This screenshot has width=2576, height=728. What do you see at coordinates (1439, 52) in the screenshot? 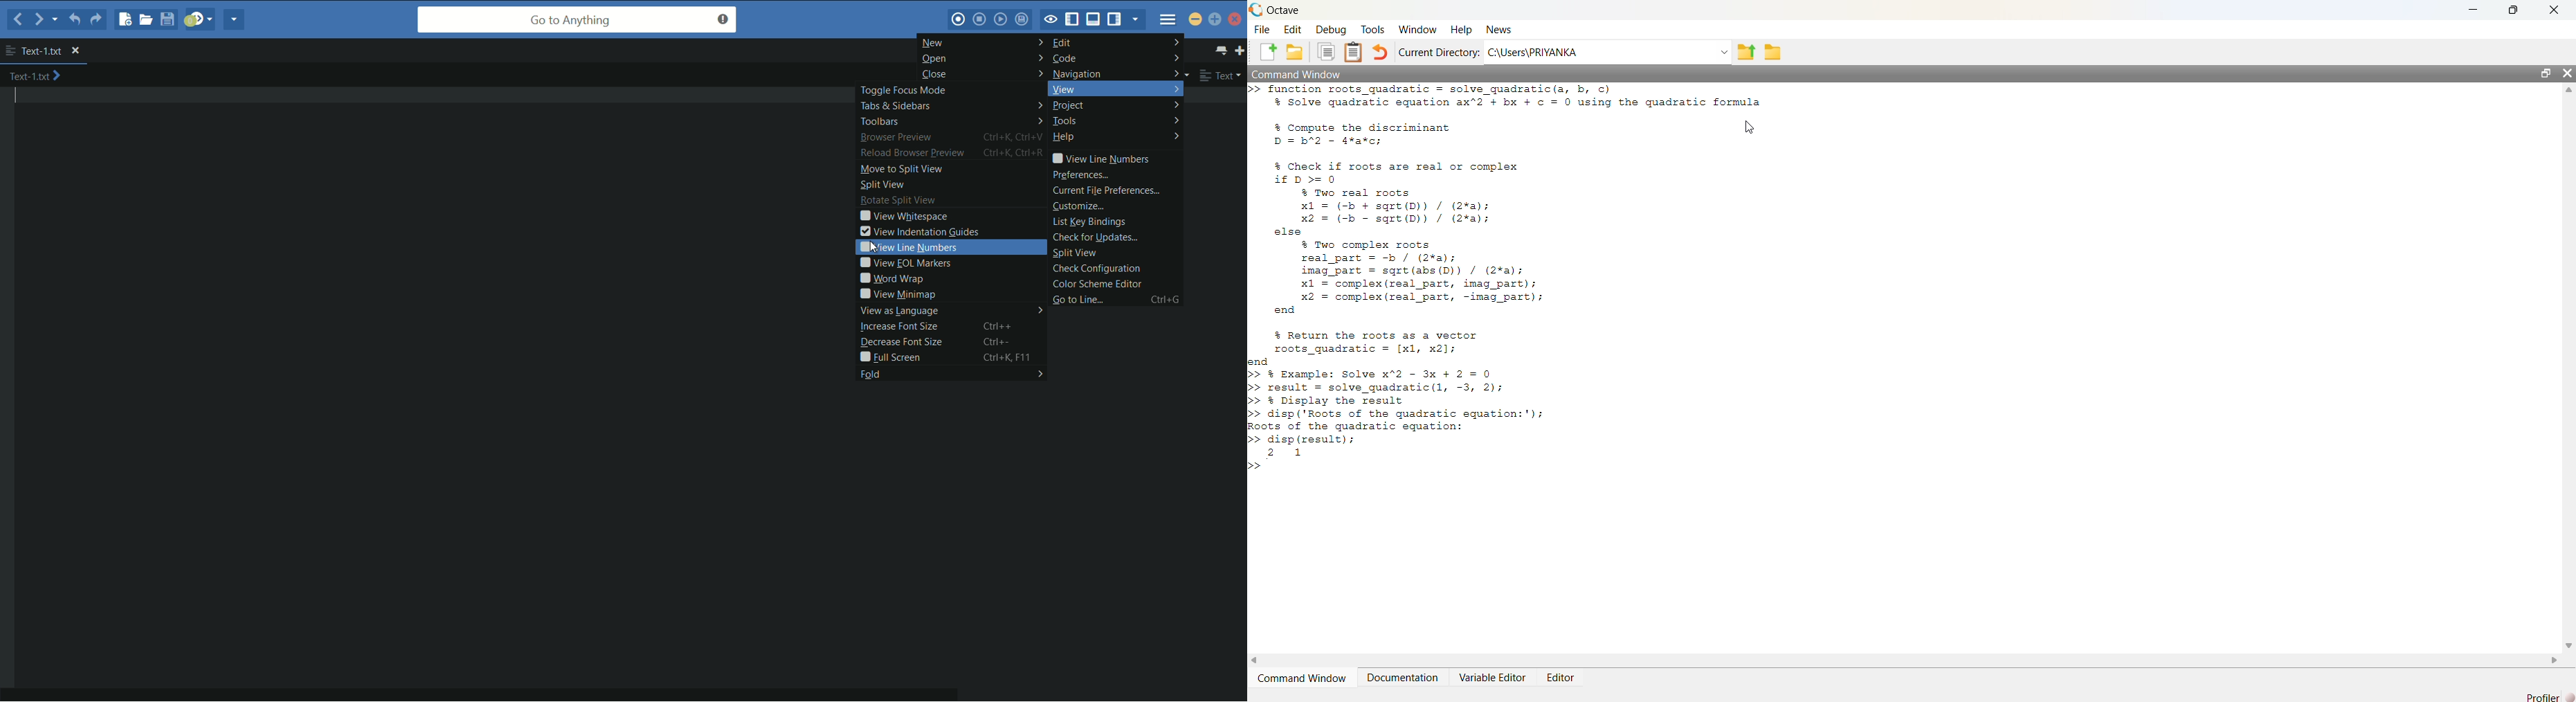
I see `Current Directory:` at bounding box center [1439, 52].